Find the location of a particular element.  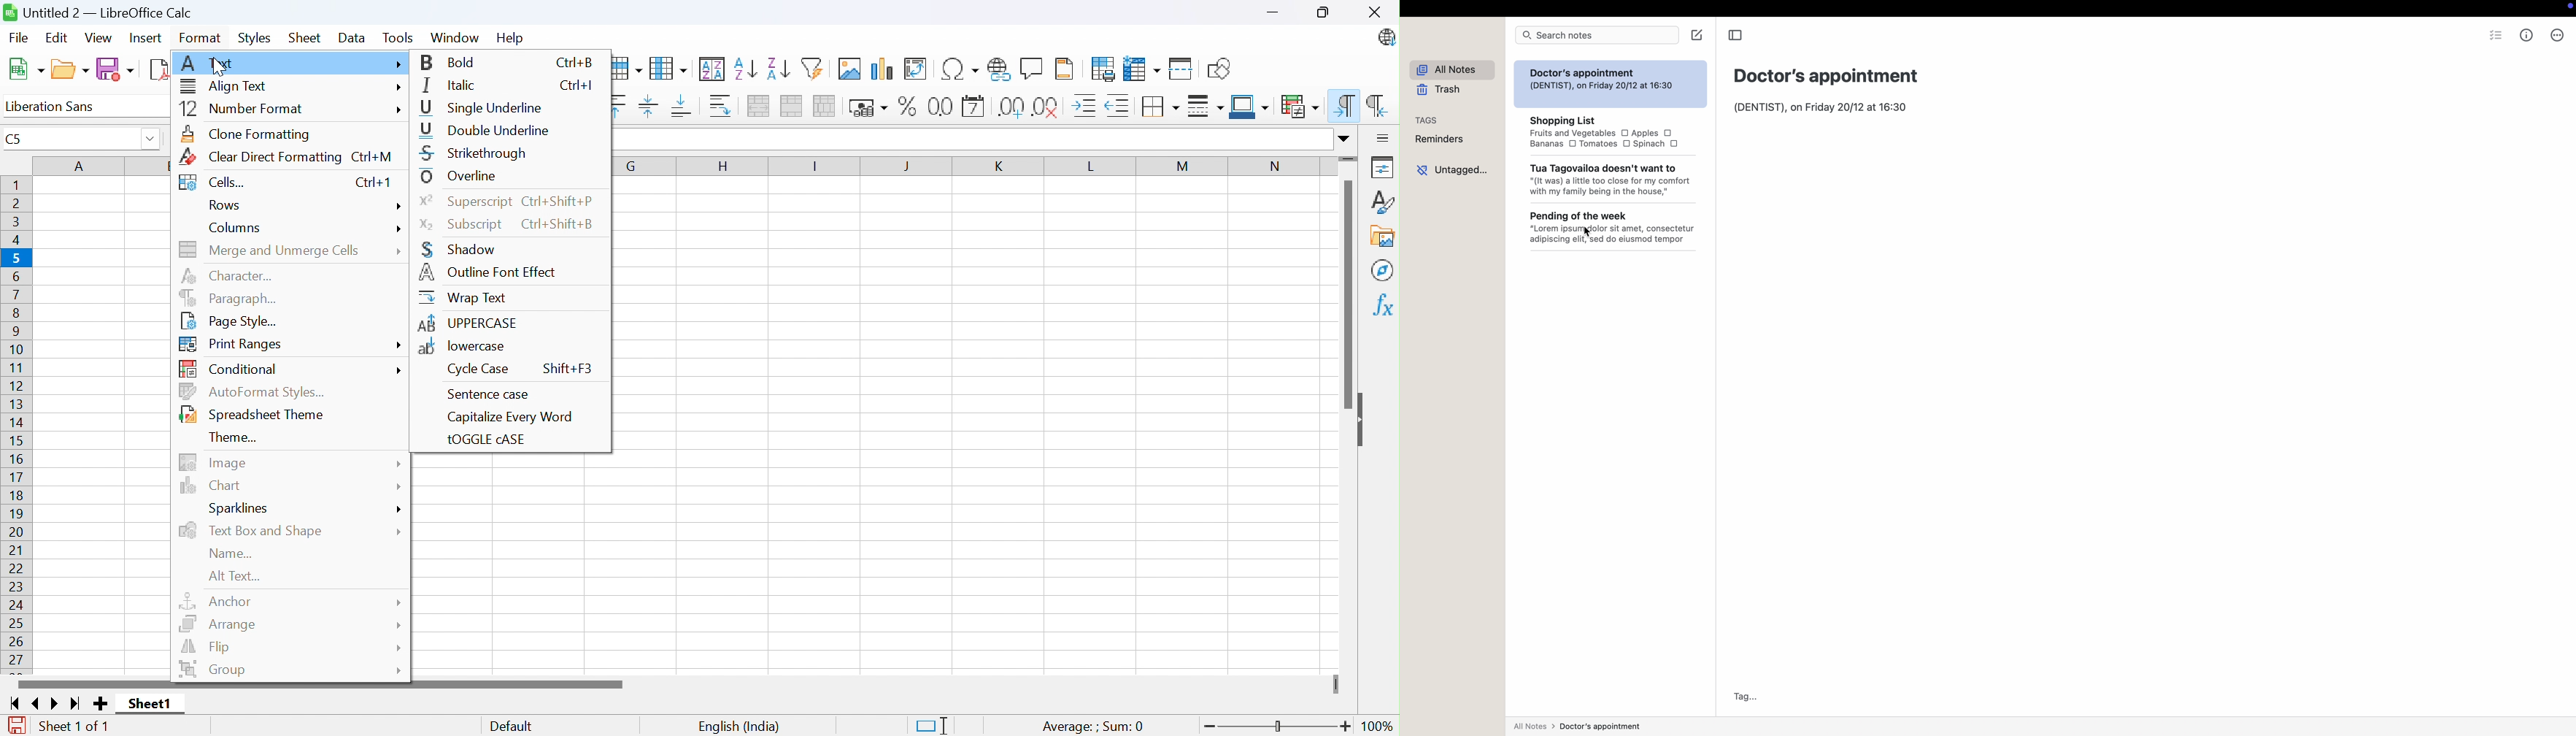

Name... is located at coordinates (232, 554).